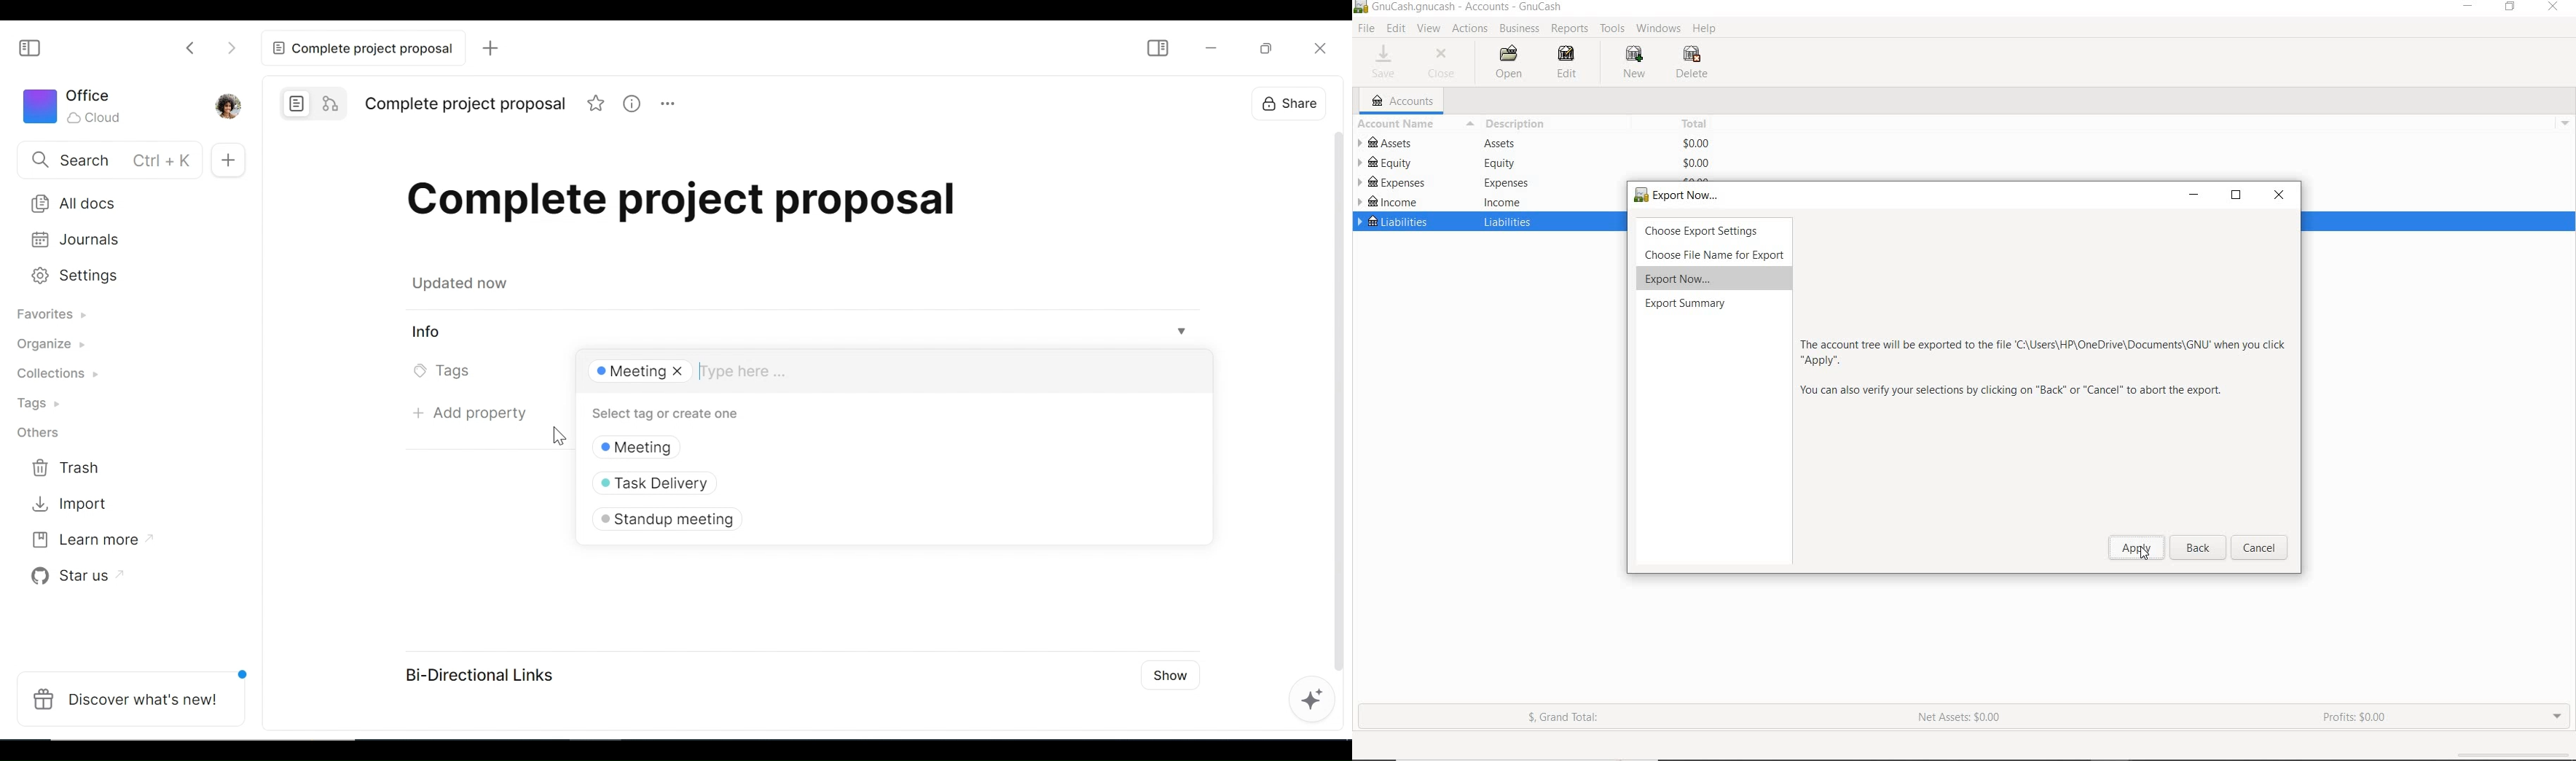 The image size is (2576, 784). What do you see at coordinates (1563, 64) in the screenshot?
I see `EDIT` at bounding box center [1563, 64].